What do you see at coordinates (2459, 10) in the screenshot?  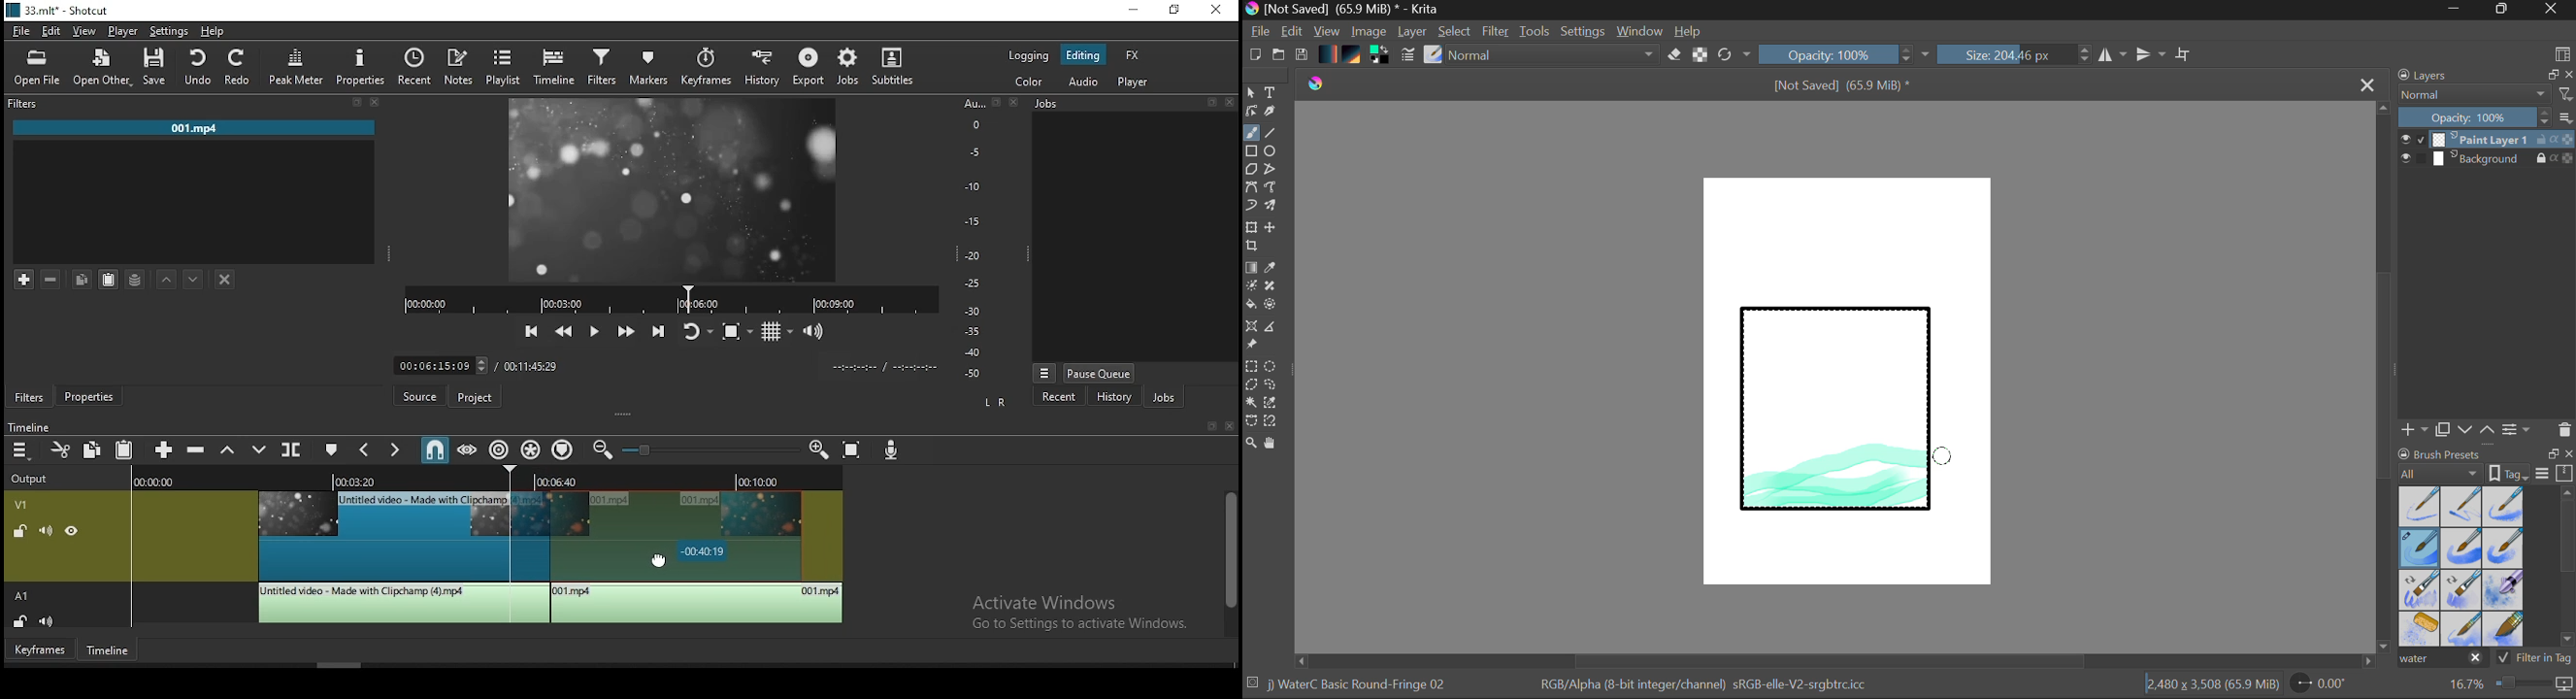 I see `Restore Down` at bounding box center [2459, 10].